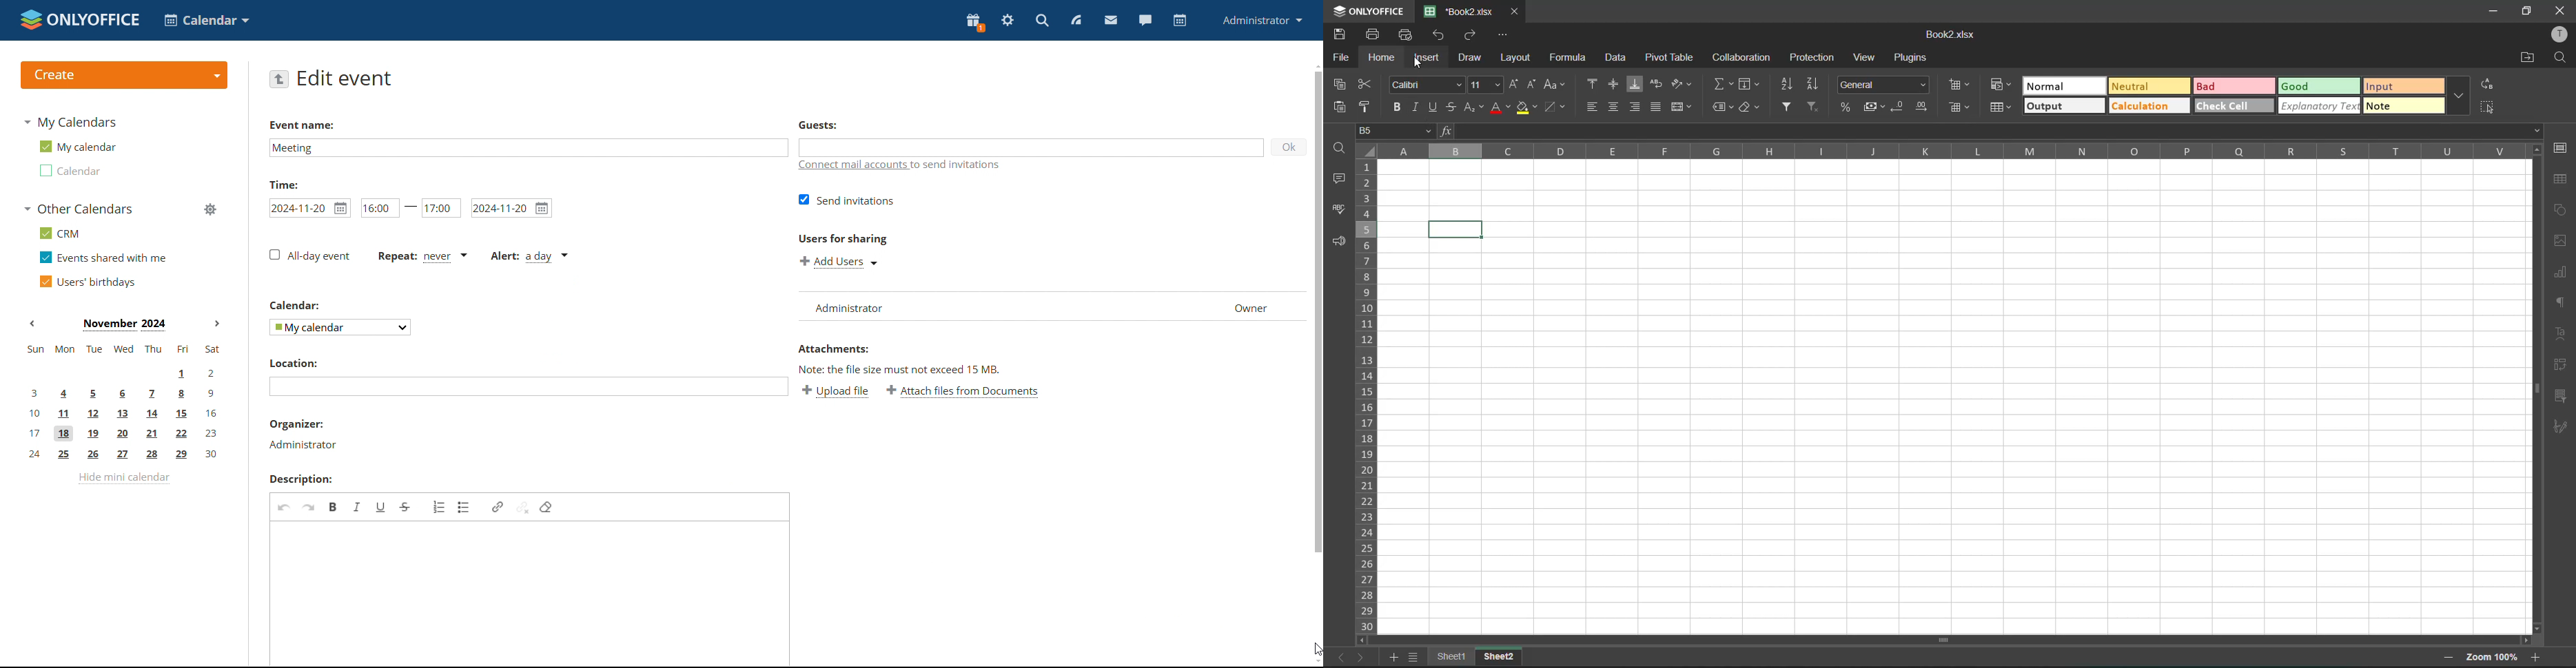  I want to click on next month, so click(219, 324).